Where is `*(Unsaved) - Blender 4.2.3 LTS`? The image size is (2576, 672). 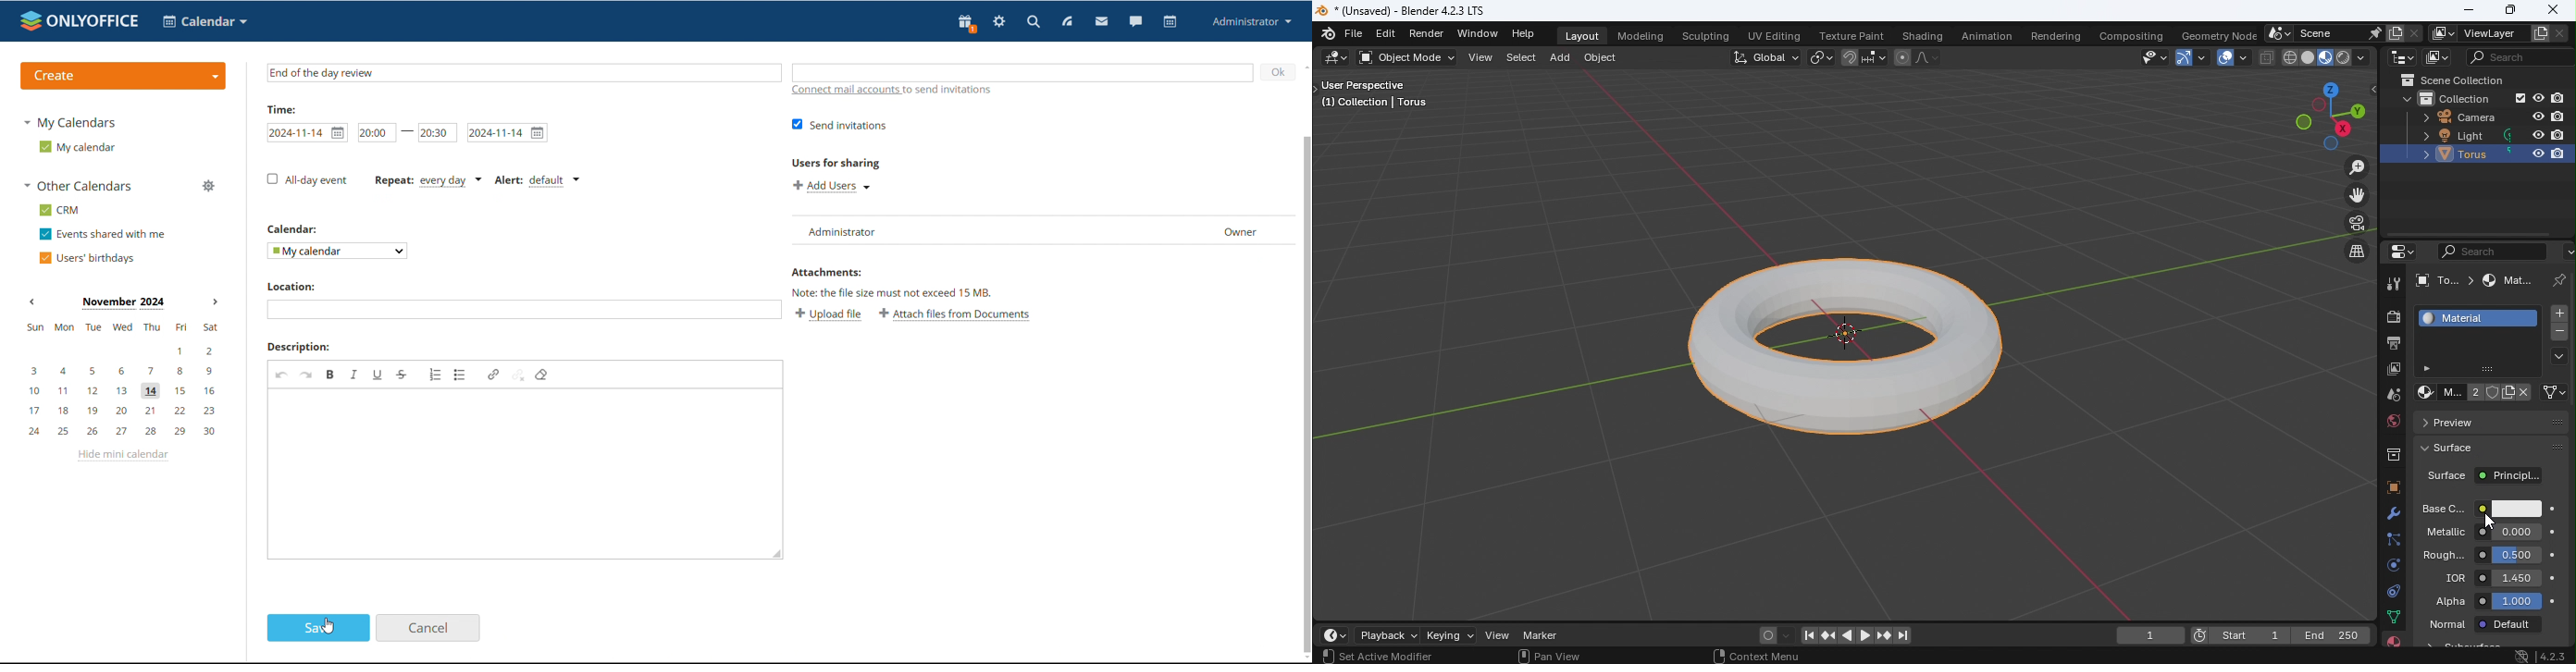
*(Unsaved) - Blender 4.2.3 LTS is located at coordinates (1401, 11).